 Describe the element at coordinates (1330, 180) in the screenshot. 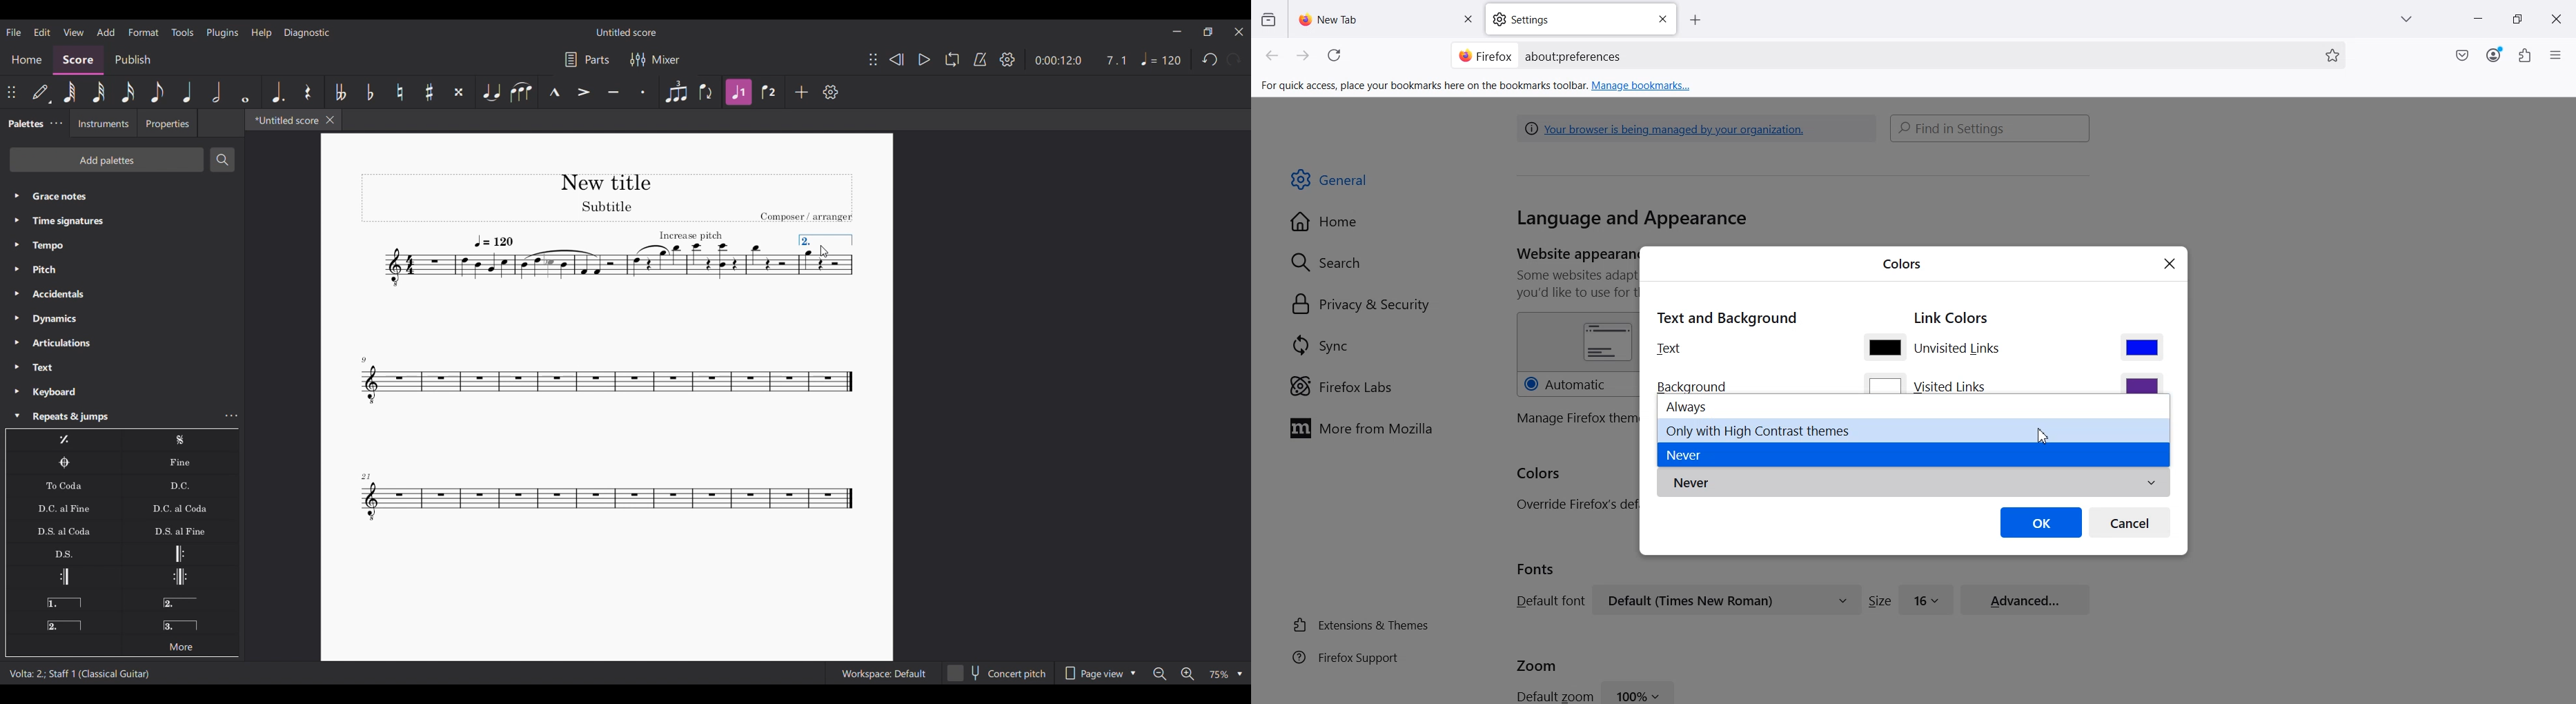

I see `fx] General` at that location.